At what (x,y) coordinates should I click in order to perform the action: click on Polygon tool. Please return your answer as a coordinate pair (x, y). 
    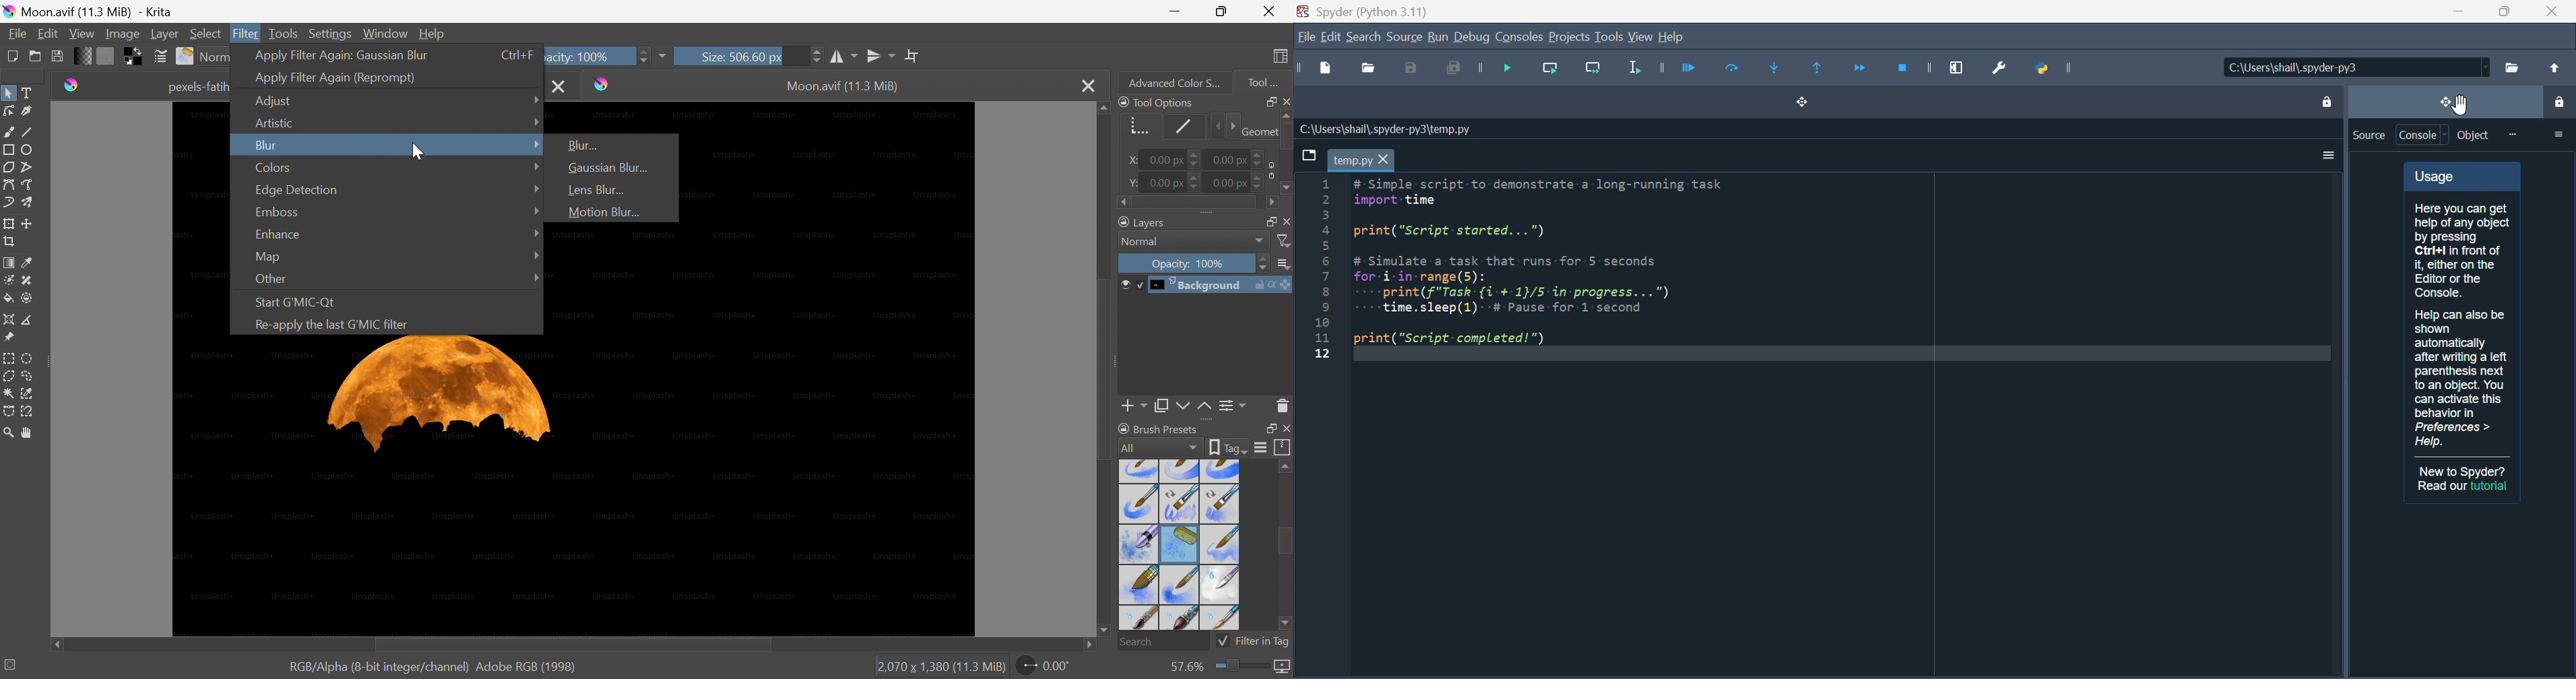
    Looking at the image, I should click on (8, 167).